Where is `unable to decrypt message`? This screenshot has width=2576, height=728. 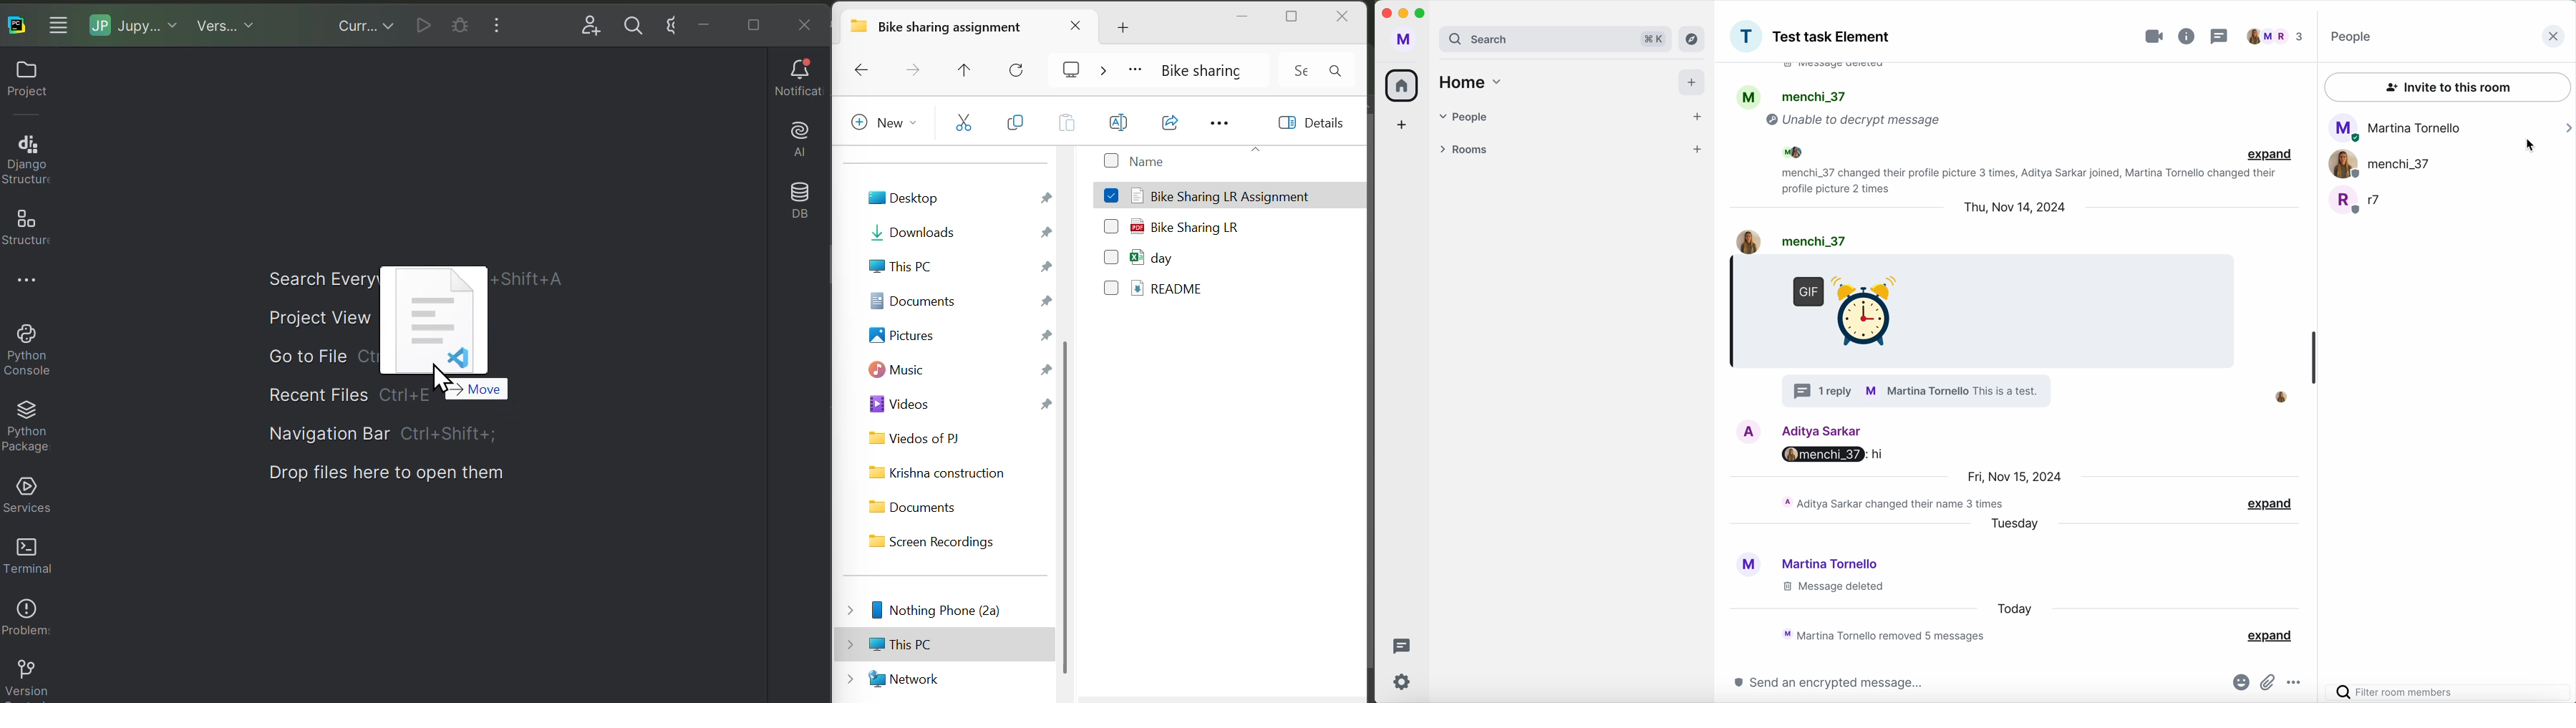
unable to decrypt message is located at coordinates (1859, 123).